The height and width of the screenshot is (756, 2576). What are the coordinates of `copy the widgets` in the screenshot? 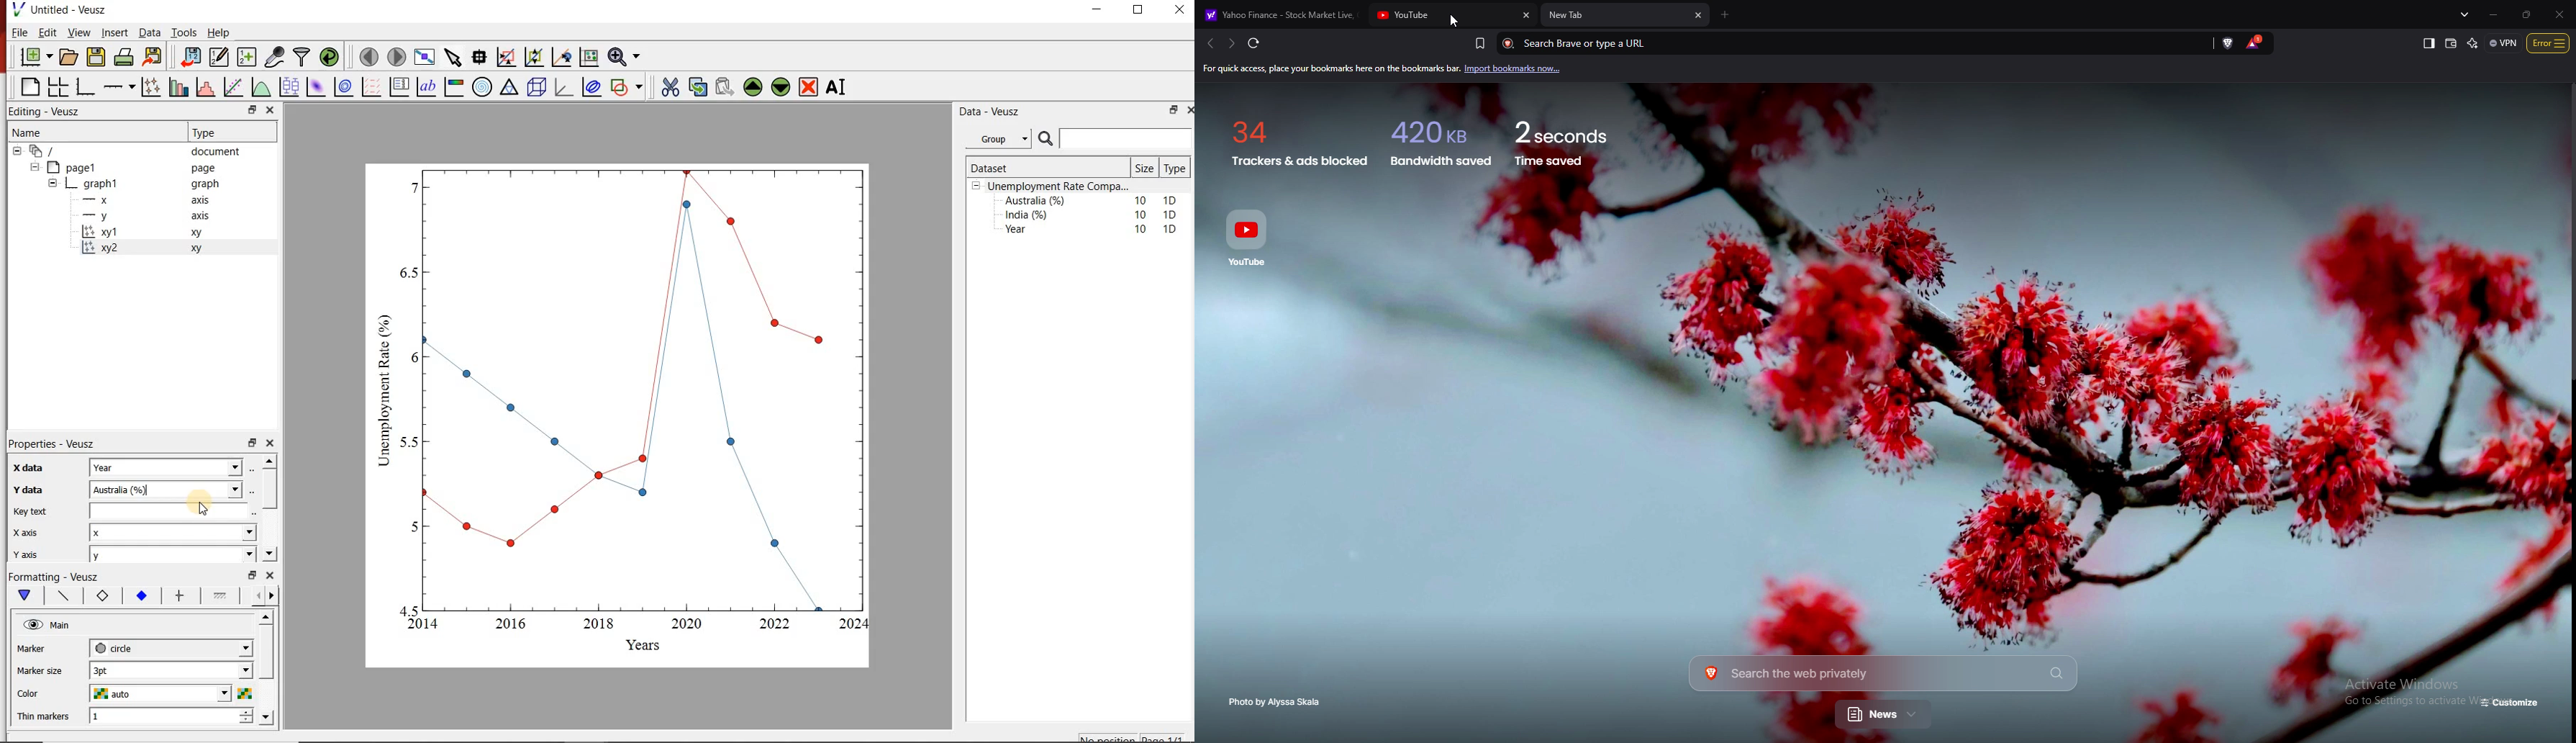 It's located at (697, 87).